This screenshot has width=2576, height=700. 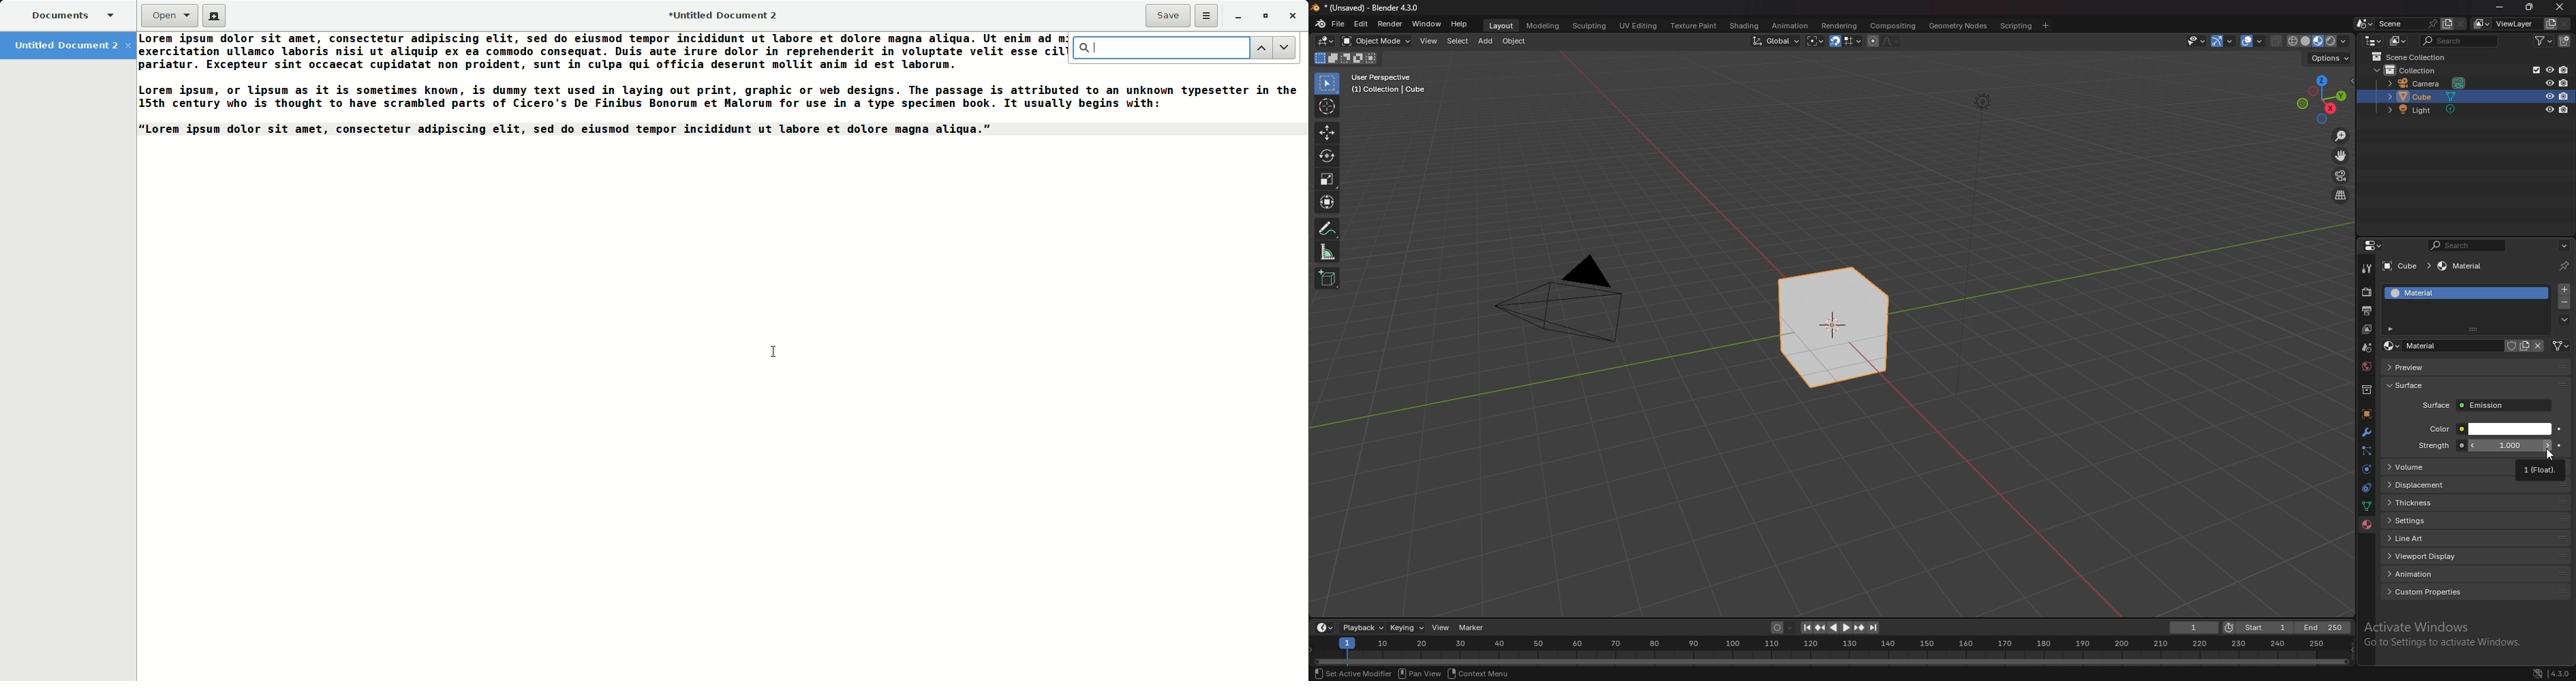 What do you see at coordinates (1427, 24) in the screenshot?
I see `window` at bounding box center [1427, 24].